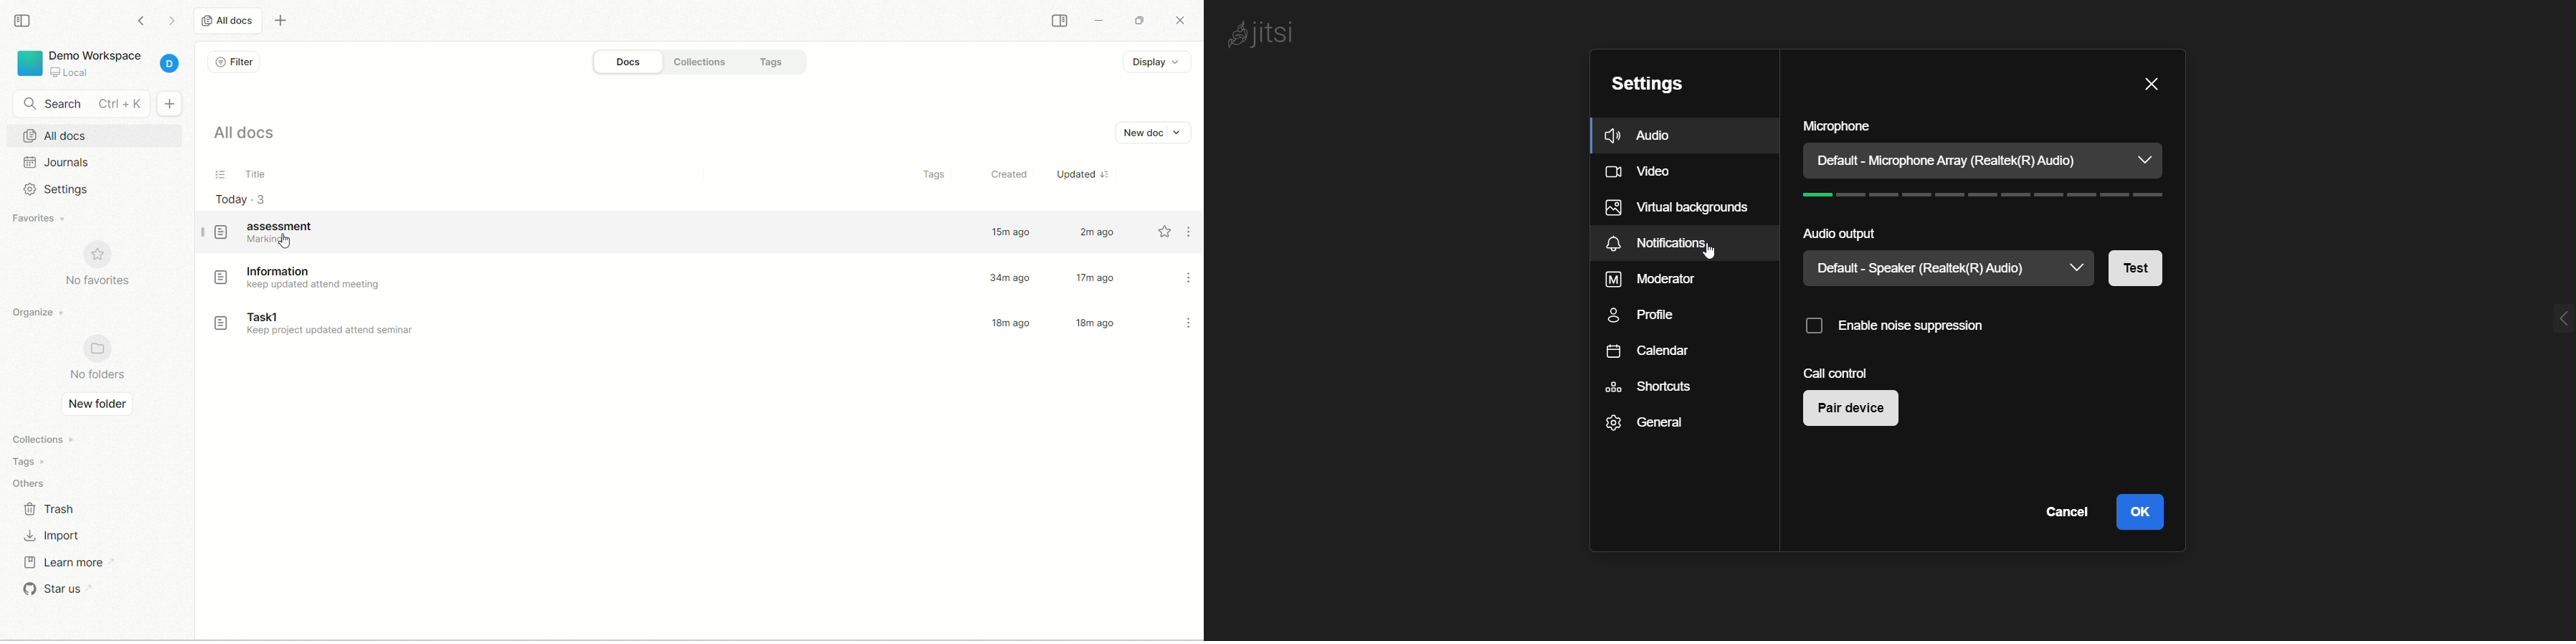 This screenshot has height=644, width=2576. I want to click on CLOSE, so click(1177, 18).